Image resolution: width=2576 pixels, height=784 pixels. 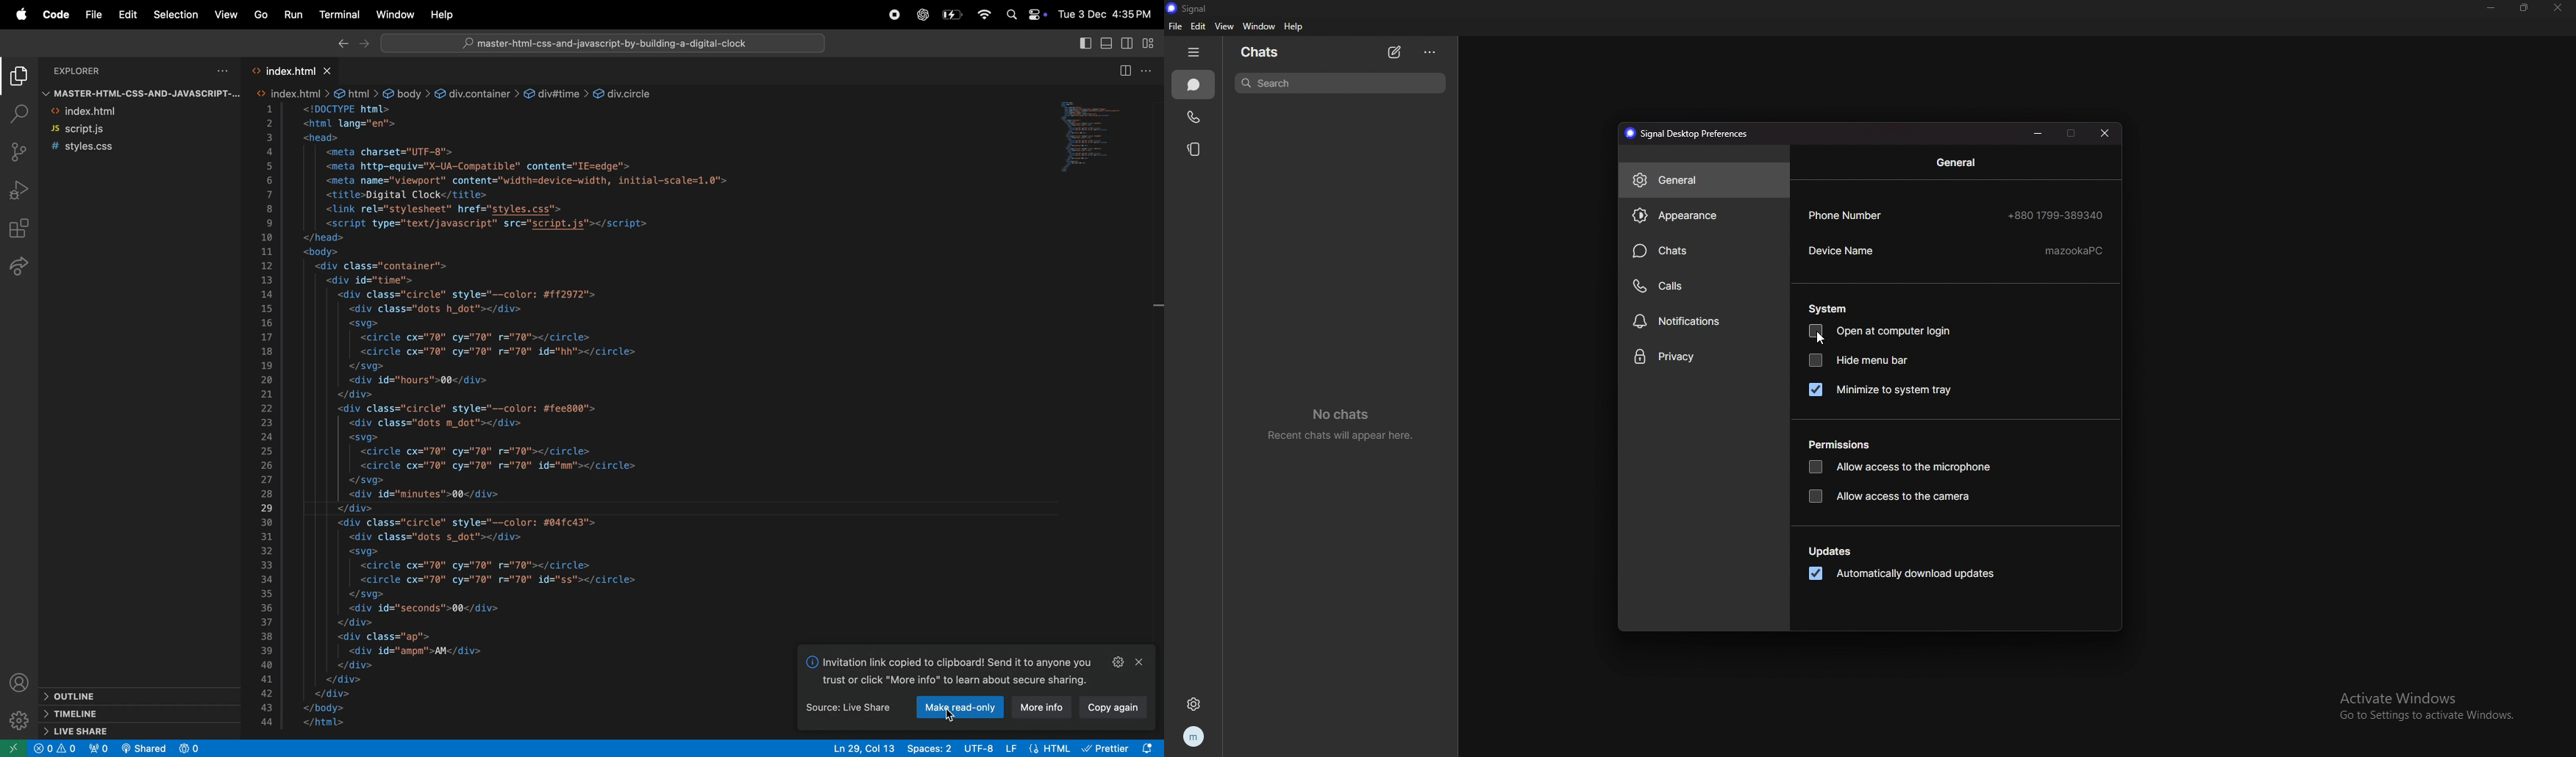 I want to click on chats, so click(x=1261, y=52).